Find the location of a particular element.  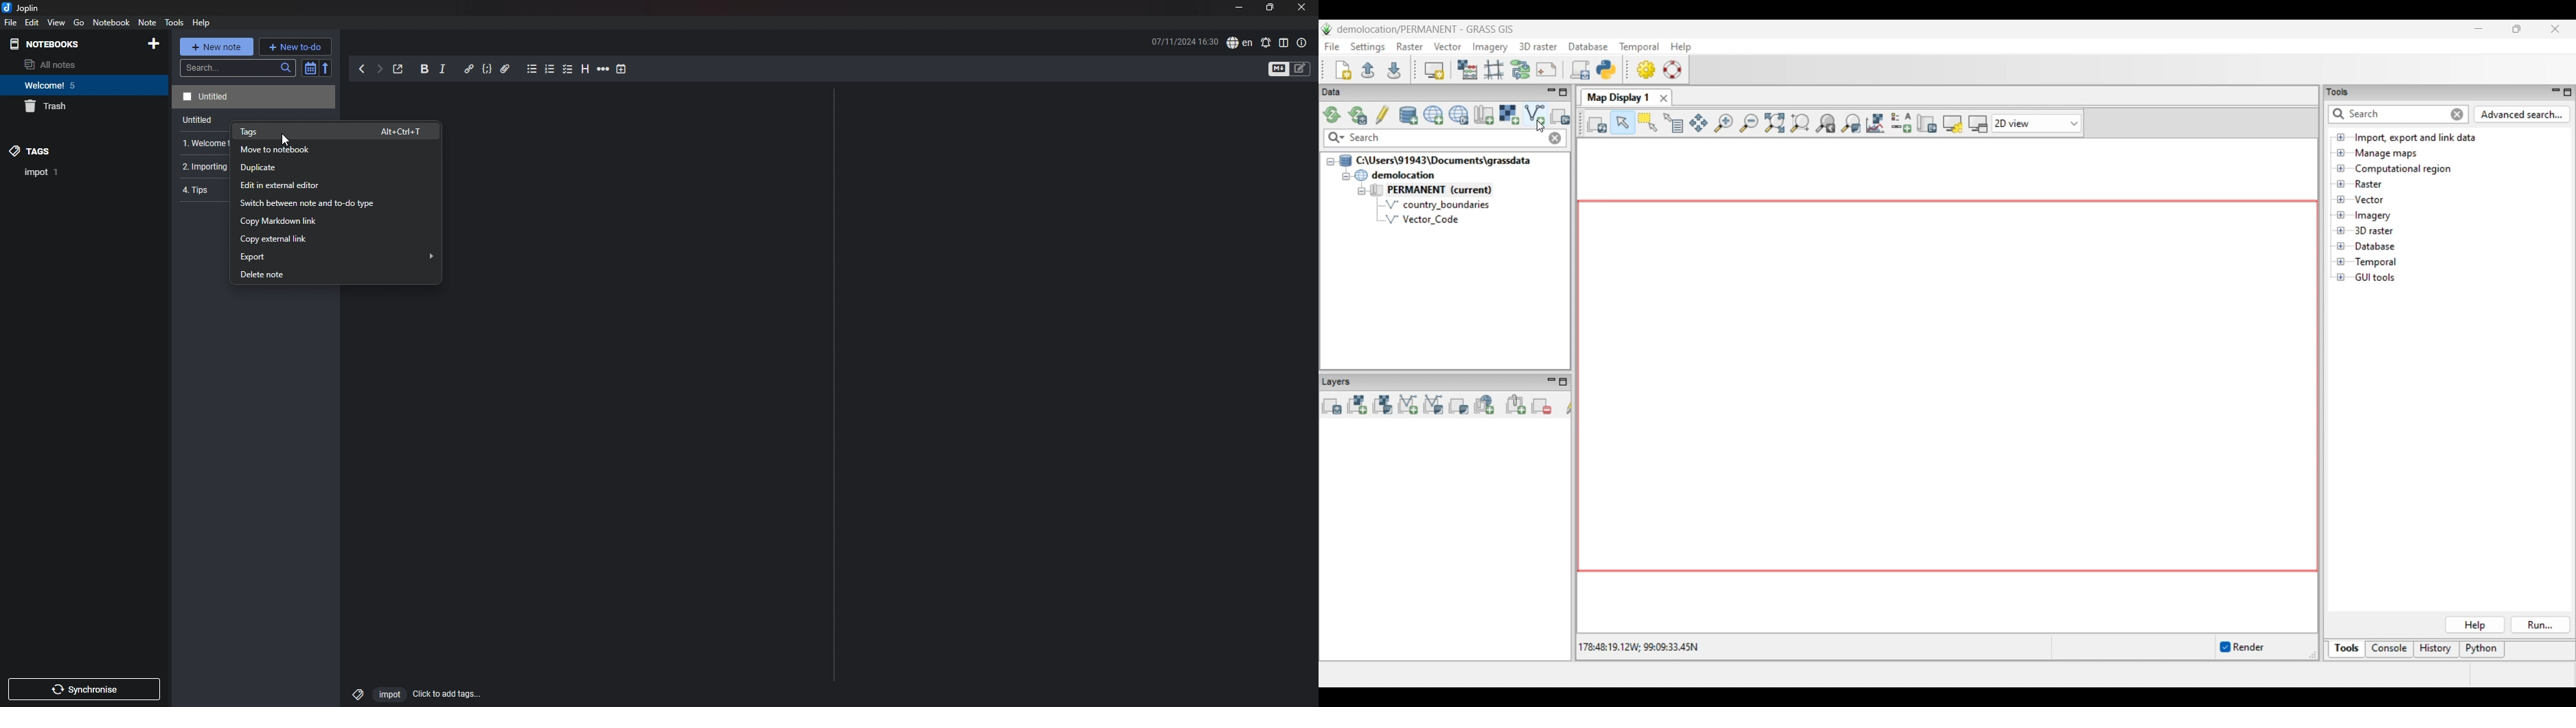

back is located at coordinates (363, 69).